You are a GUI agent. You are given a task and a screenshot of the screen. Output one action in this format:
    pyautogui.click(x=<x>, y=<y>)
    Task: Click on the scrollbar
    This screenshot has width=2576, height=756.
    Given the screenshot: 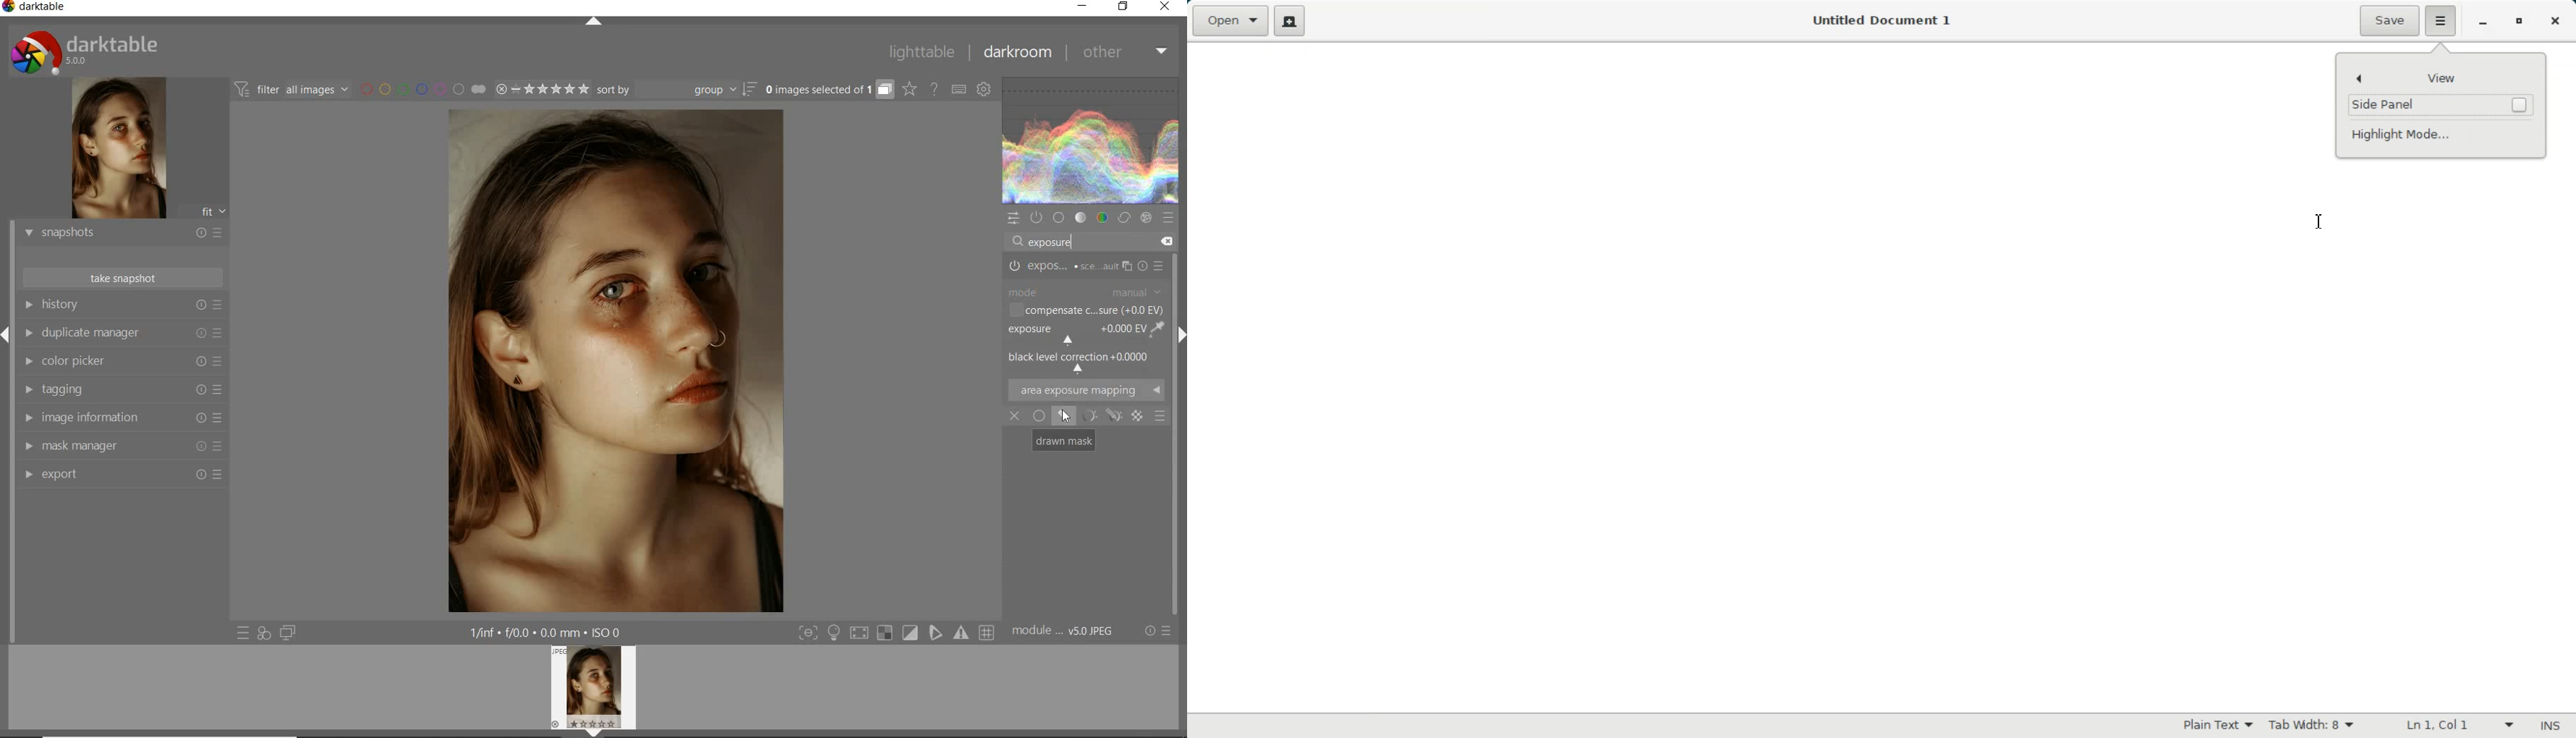 What is the action you would take?
    pyautogui.click(x=1175, y=385)
    